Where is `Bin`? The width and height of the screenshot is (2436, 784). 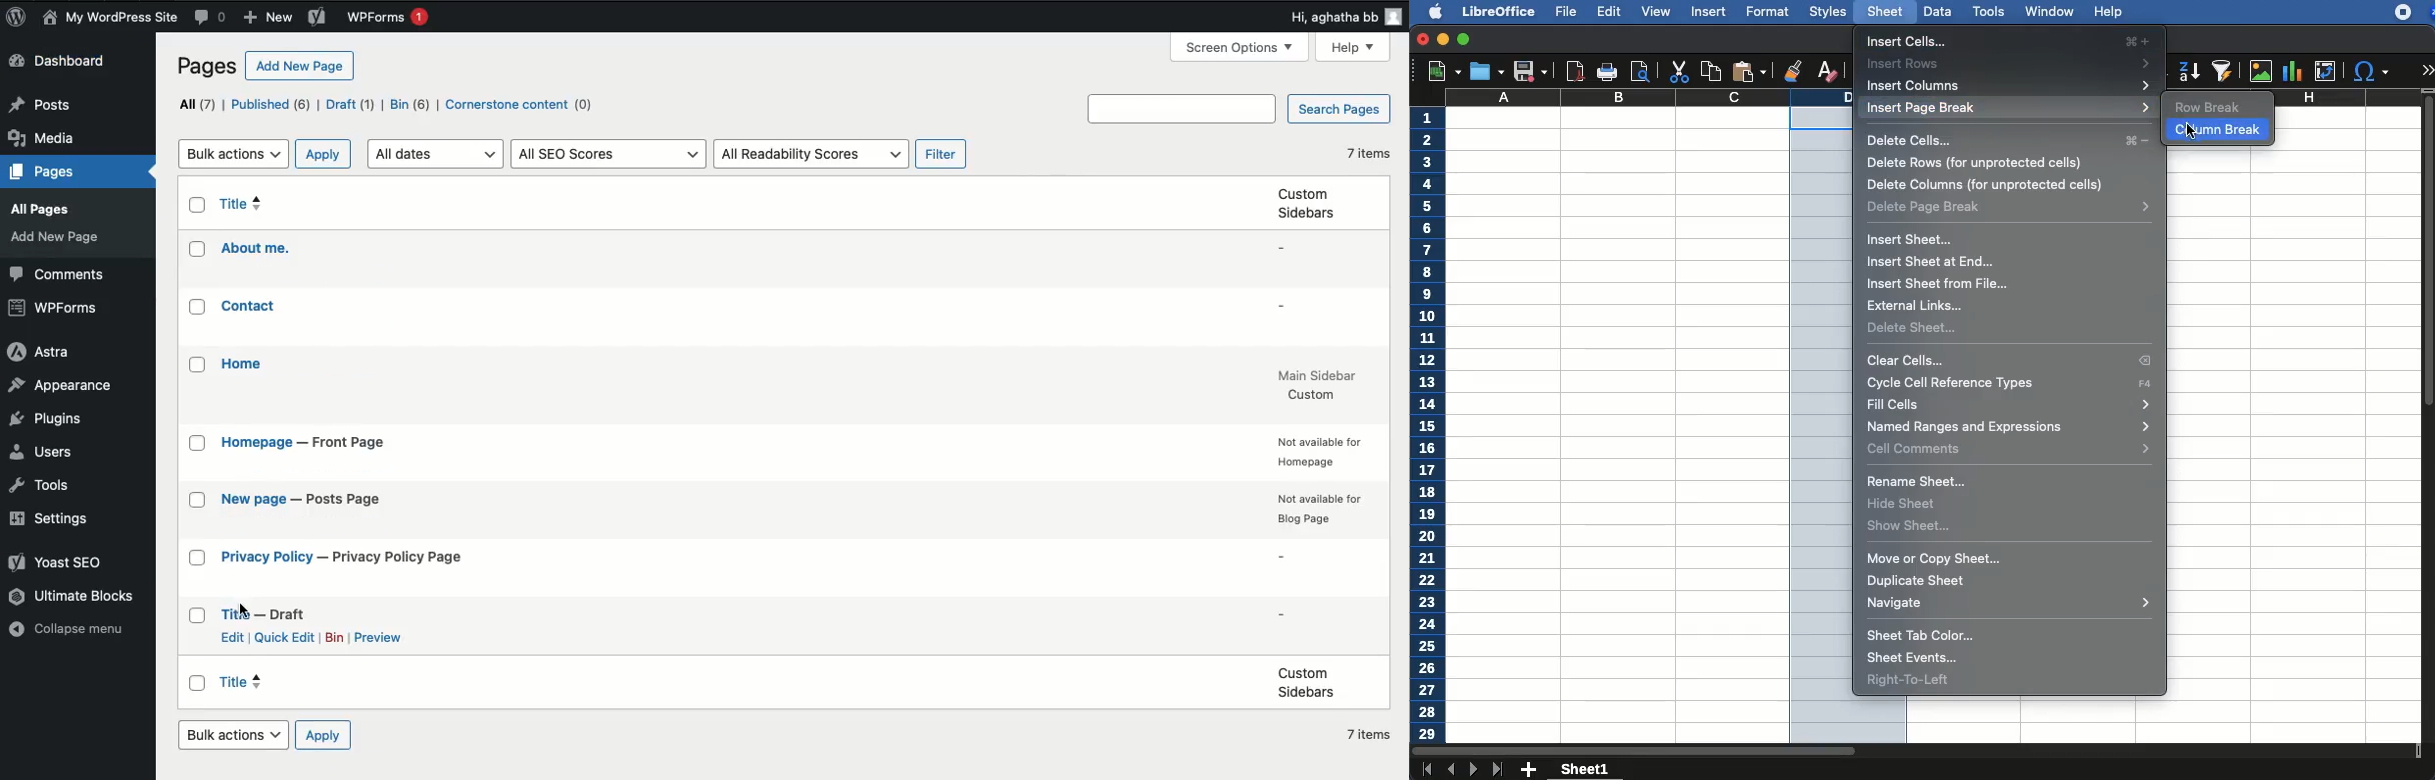
Bin is located at coordinates (413, 106).